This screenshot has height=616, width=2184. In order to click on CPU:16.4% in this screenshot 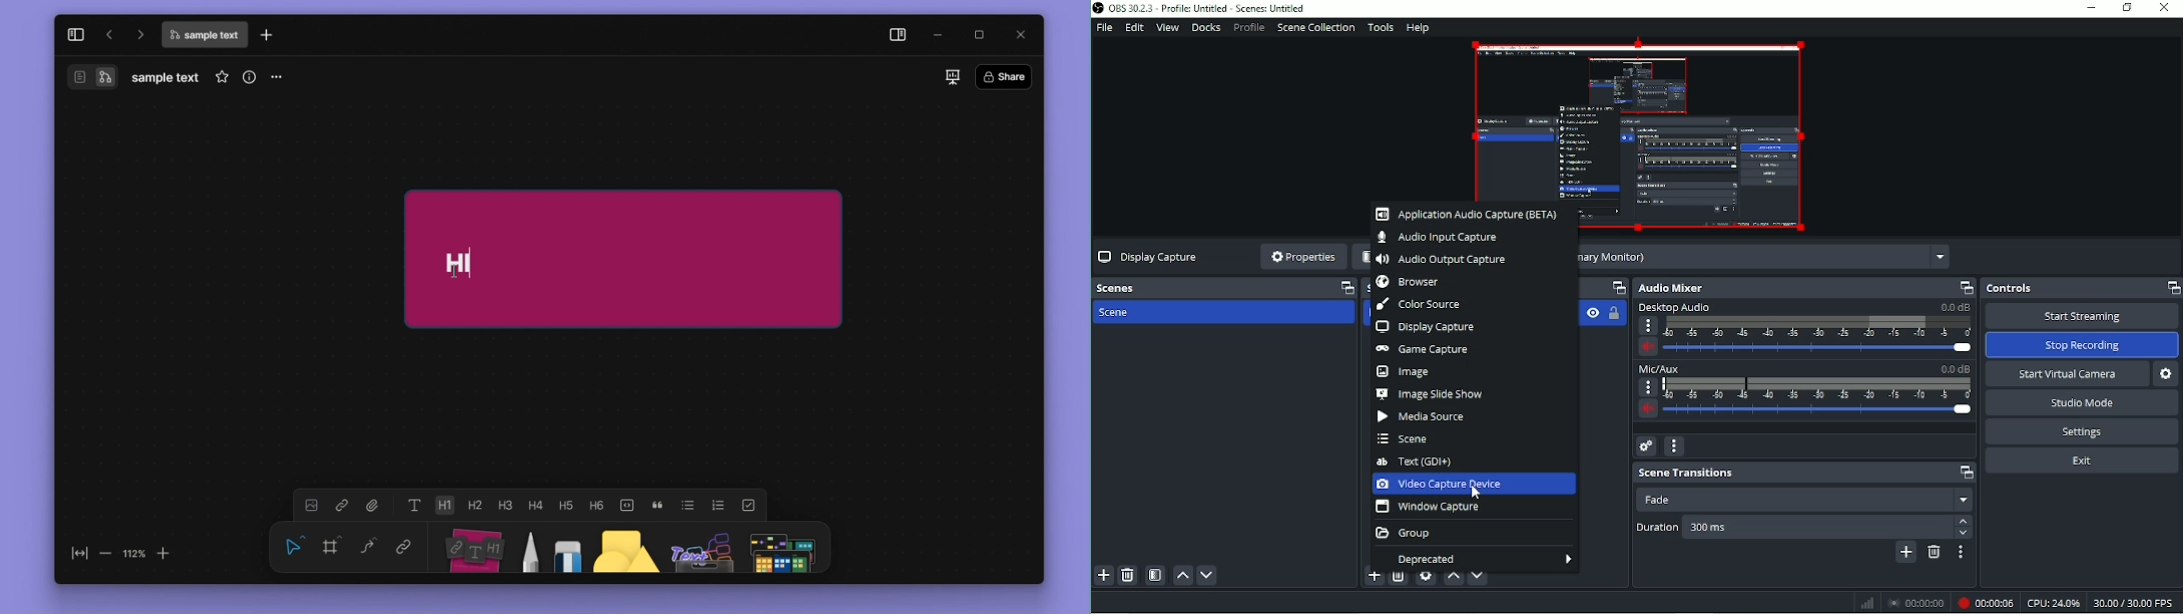, I will do `click(2054, 604)`.